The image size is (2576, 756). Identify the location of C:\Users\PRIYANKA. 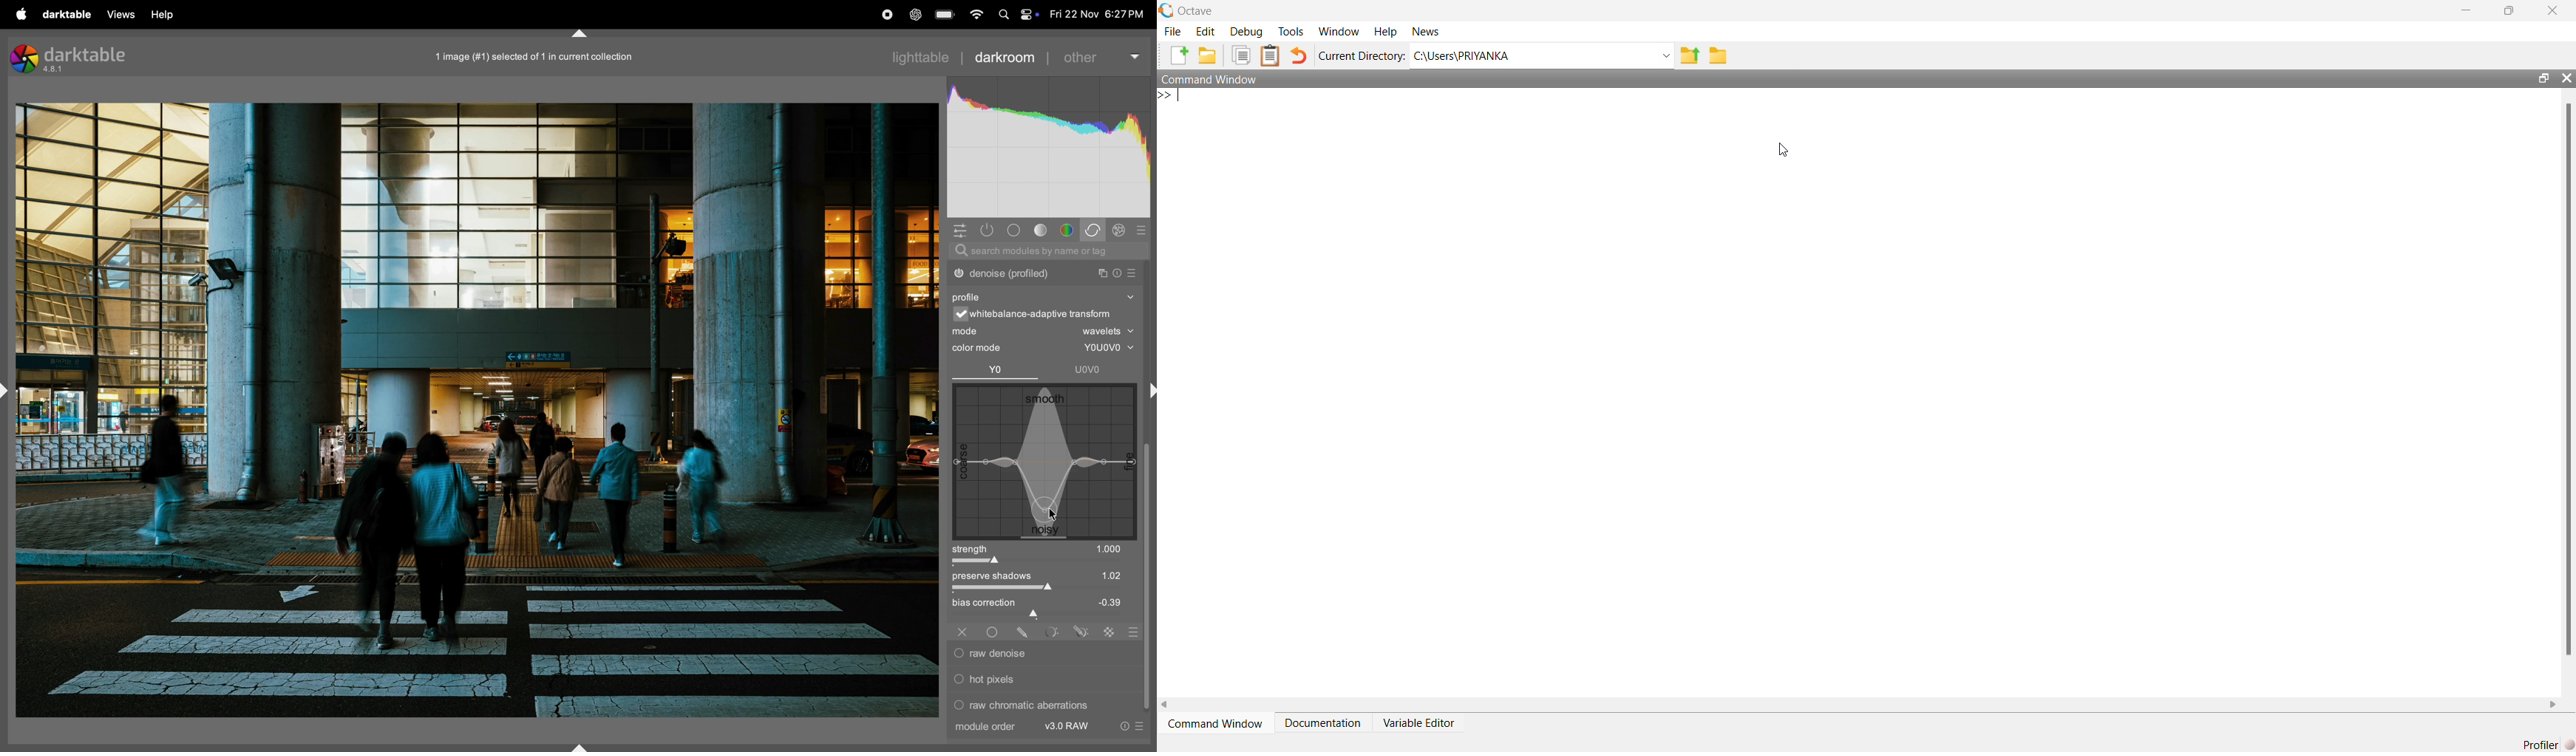
(1461, 55).